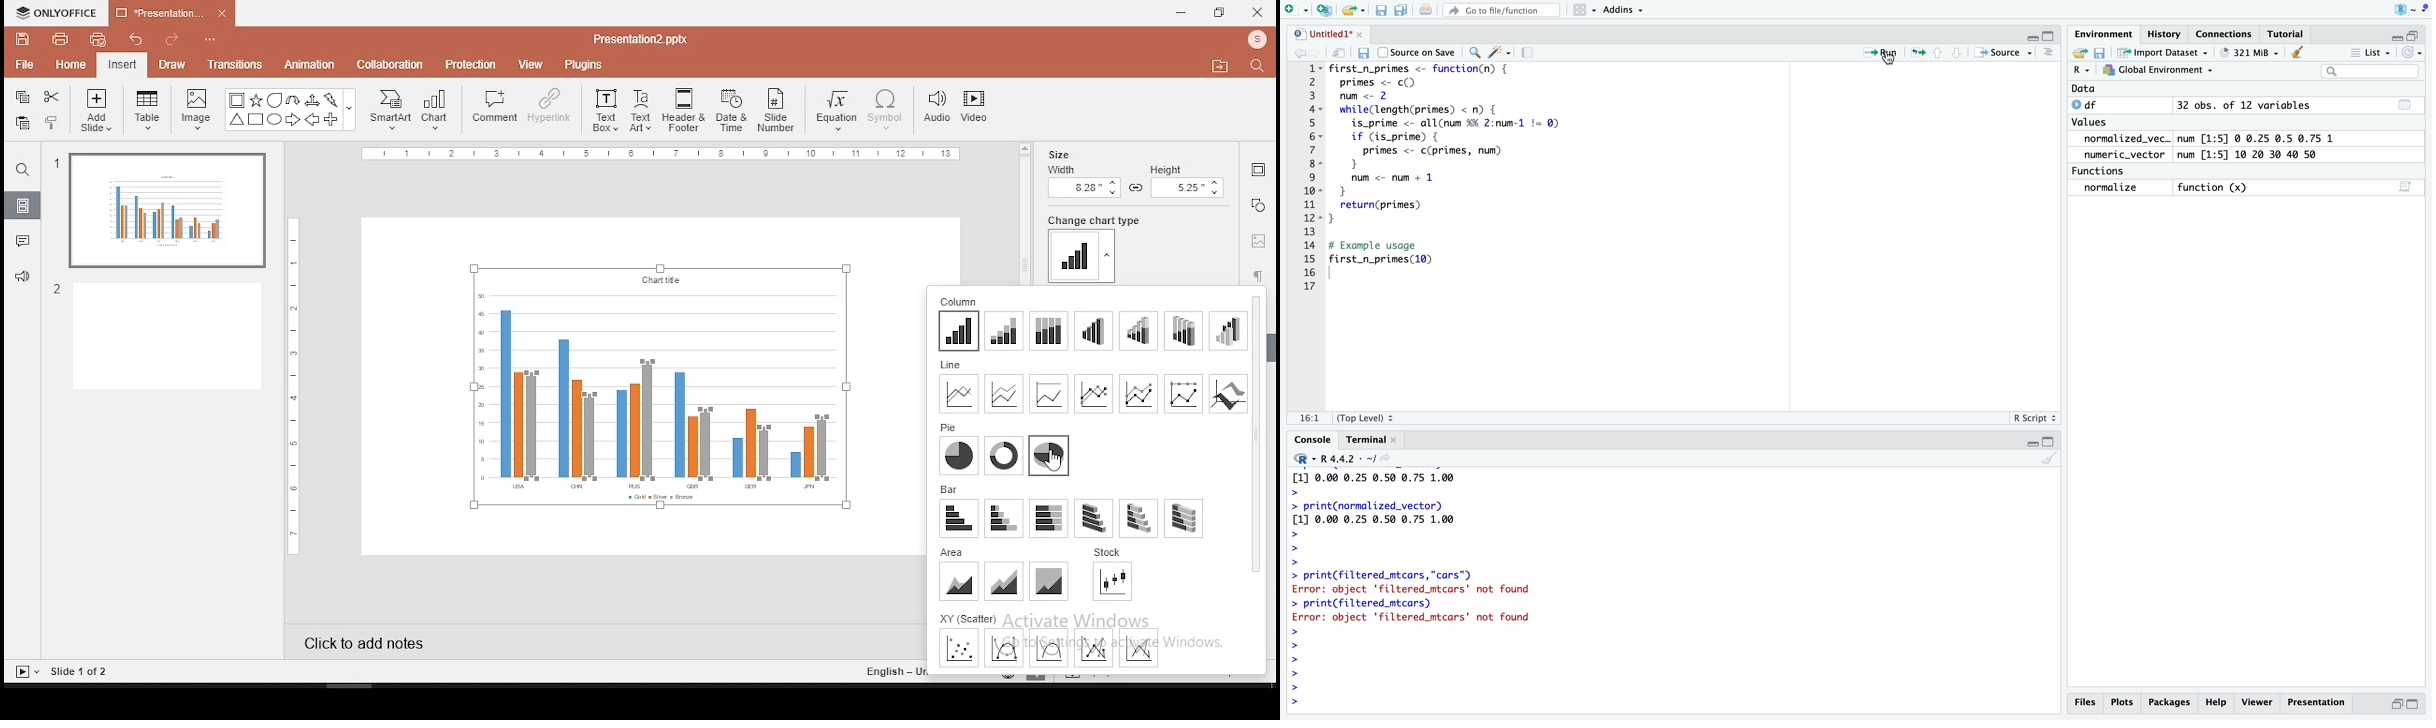  Describe the element at coordinates (2108, 171) in the screenshot. I see `Functions` at that location.